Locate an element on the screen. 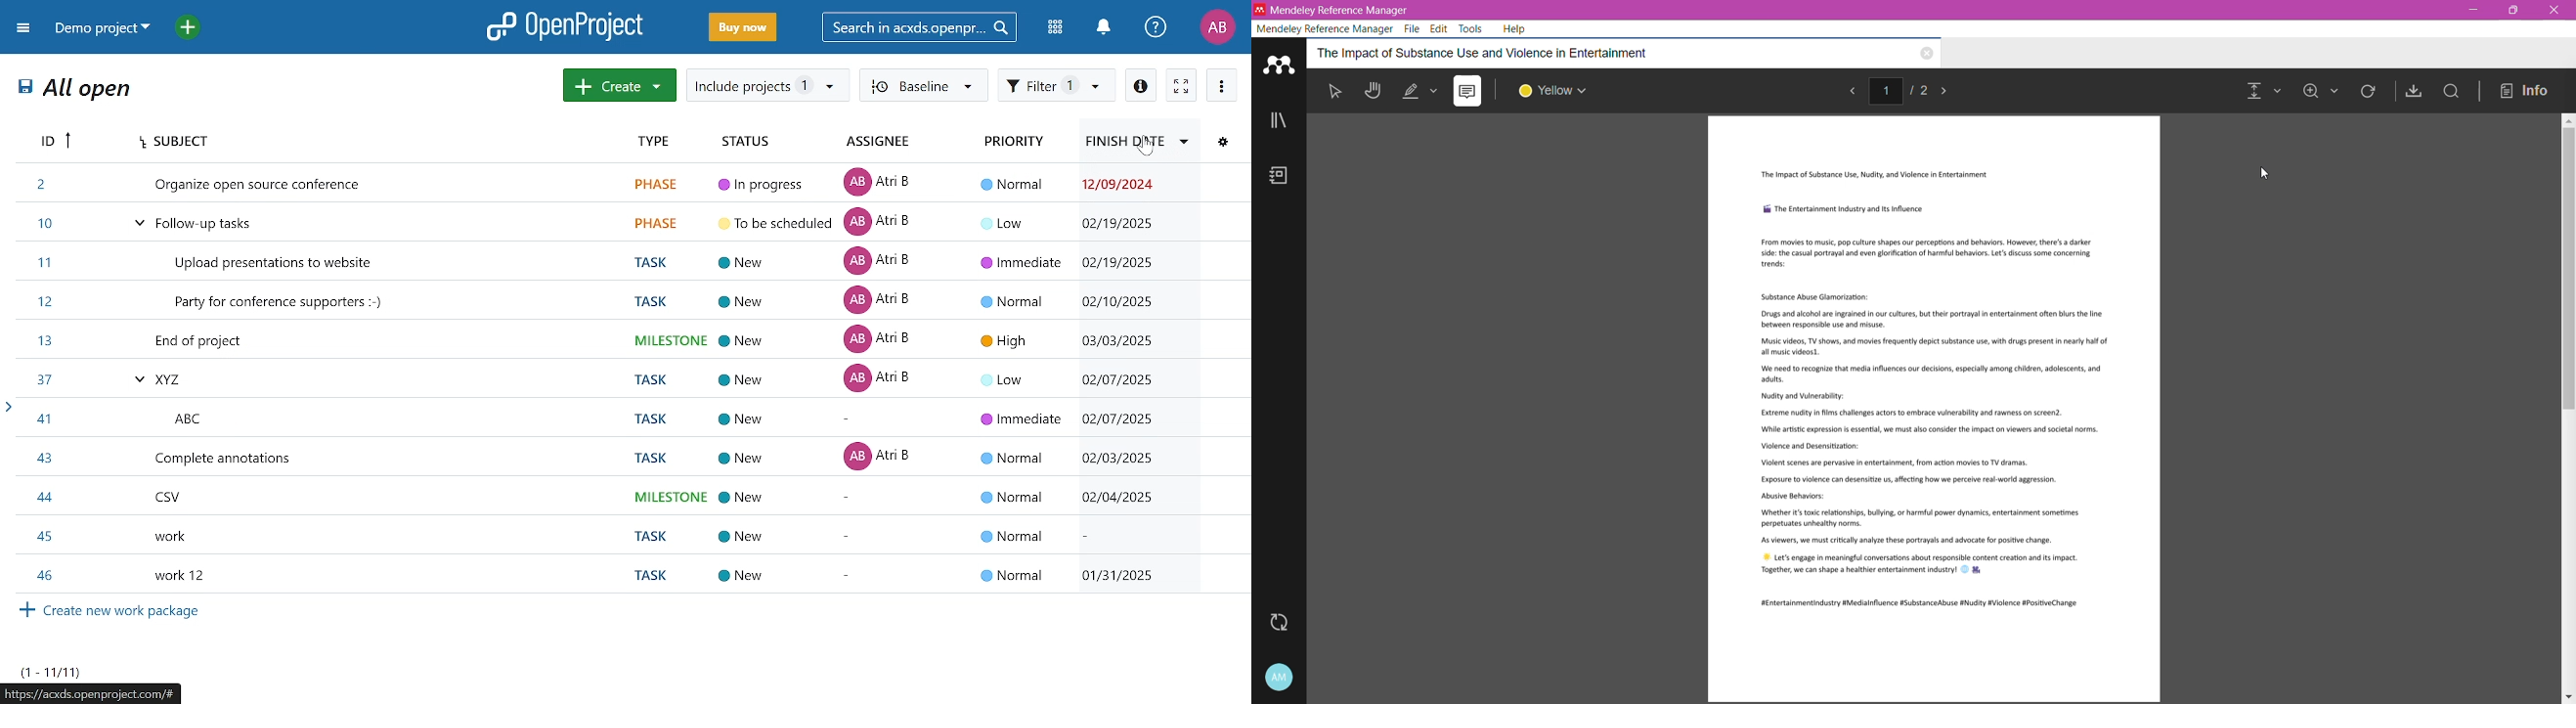 The height and width of the screenshot is (728, 2576). assignee is located at coordinates (890, 145).